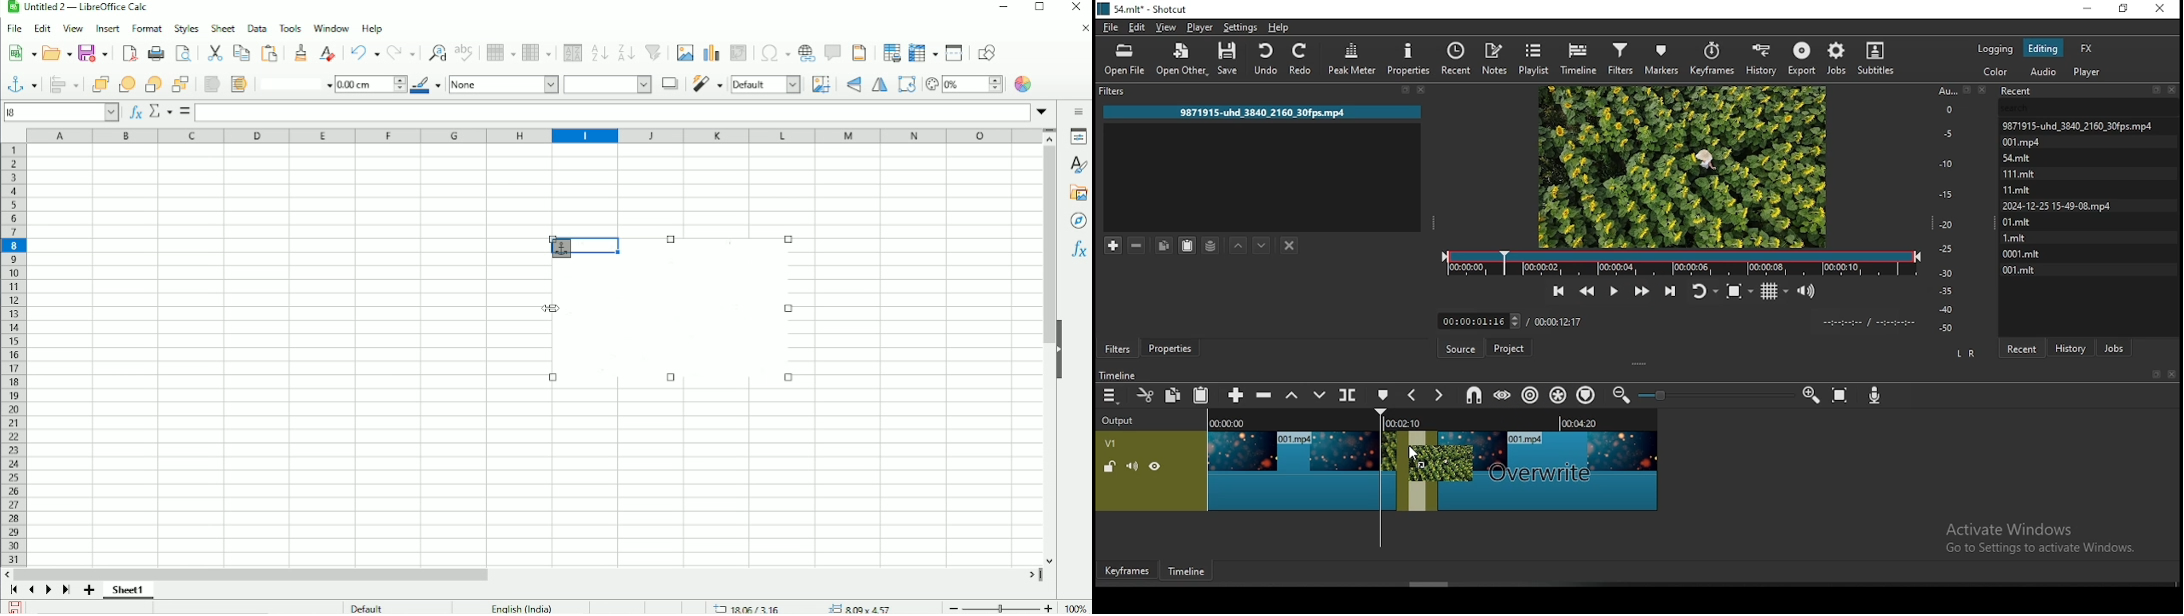  Describe the element at coordinates (1048, 246) in the screenshot. I see `Vertical scrollbar` at that location.